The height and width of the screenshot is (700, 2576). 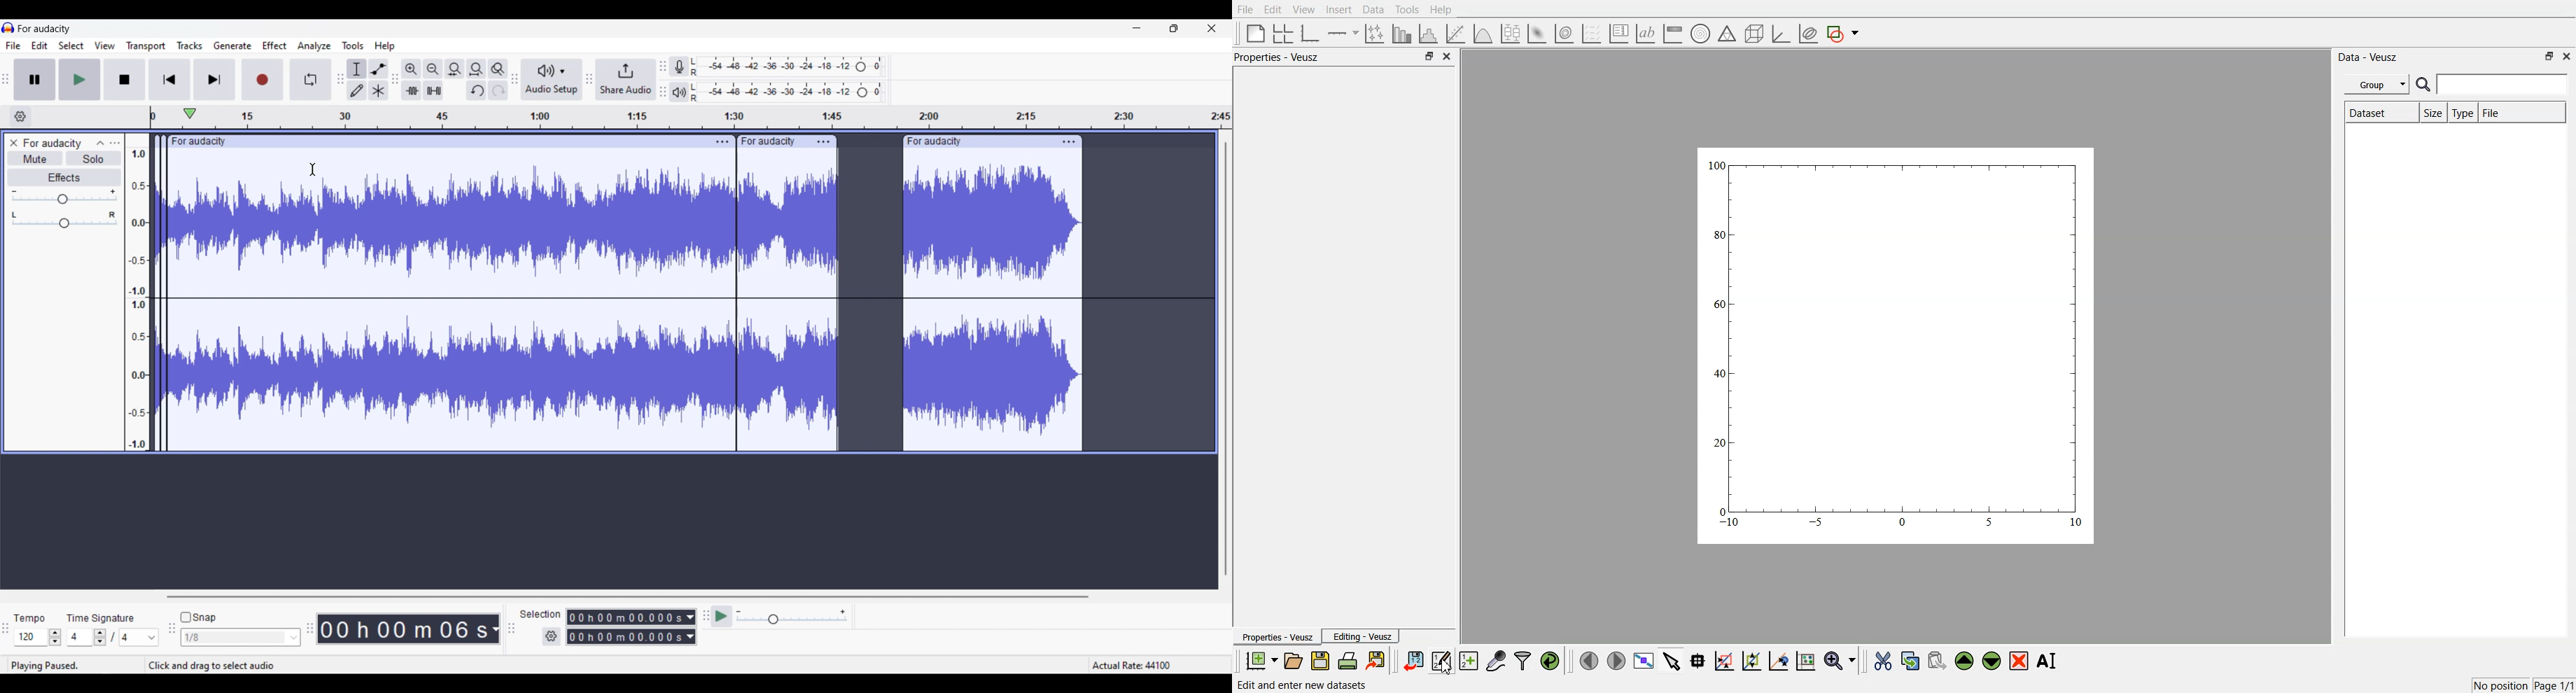 I want to click on Volume slider, so click(x=65, y=196).